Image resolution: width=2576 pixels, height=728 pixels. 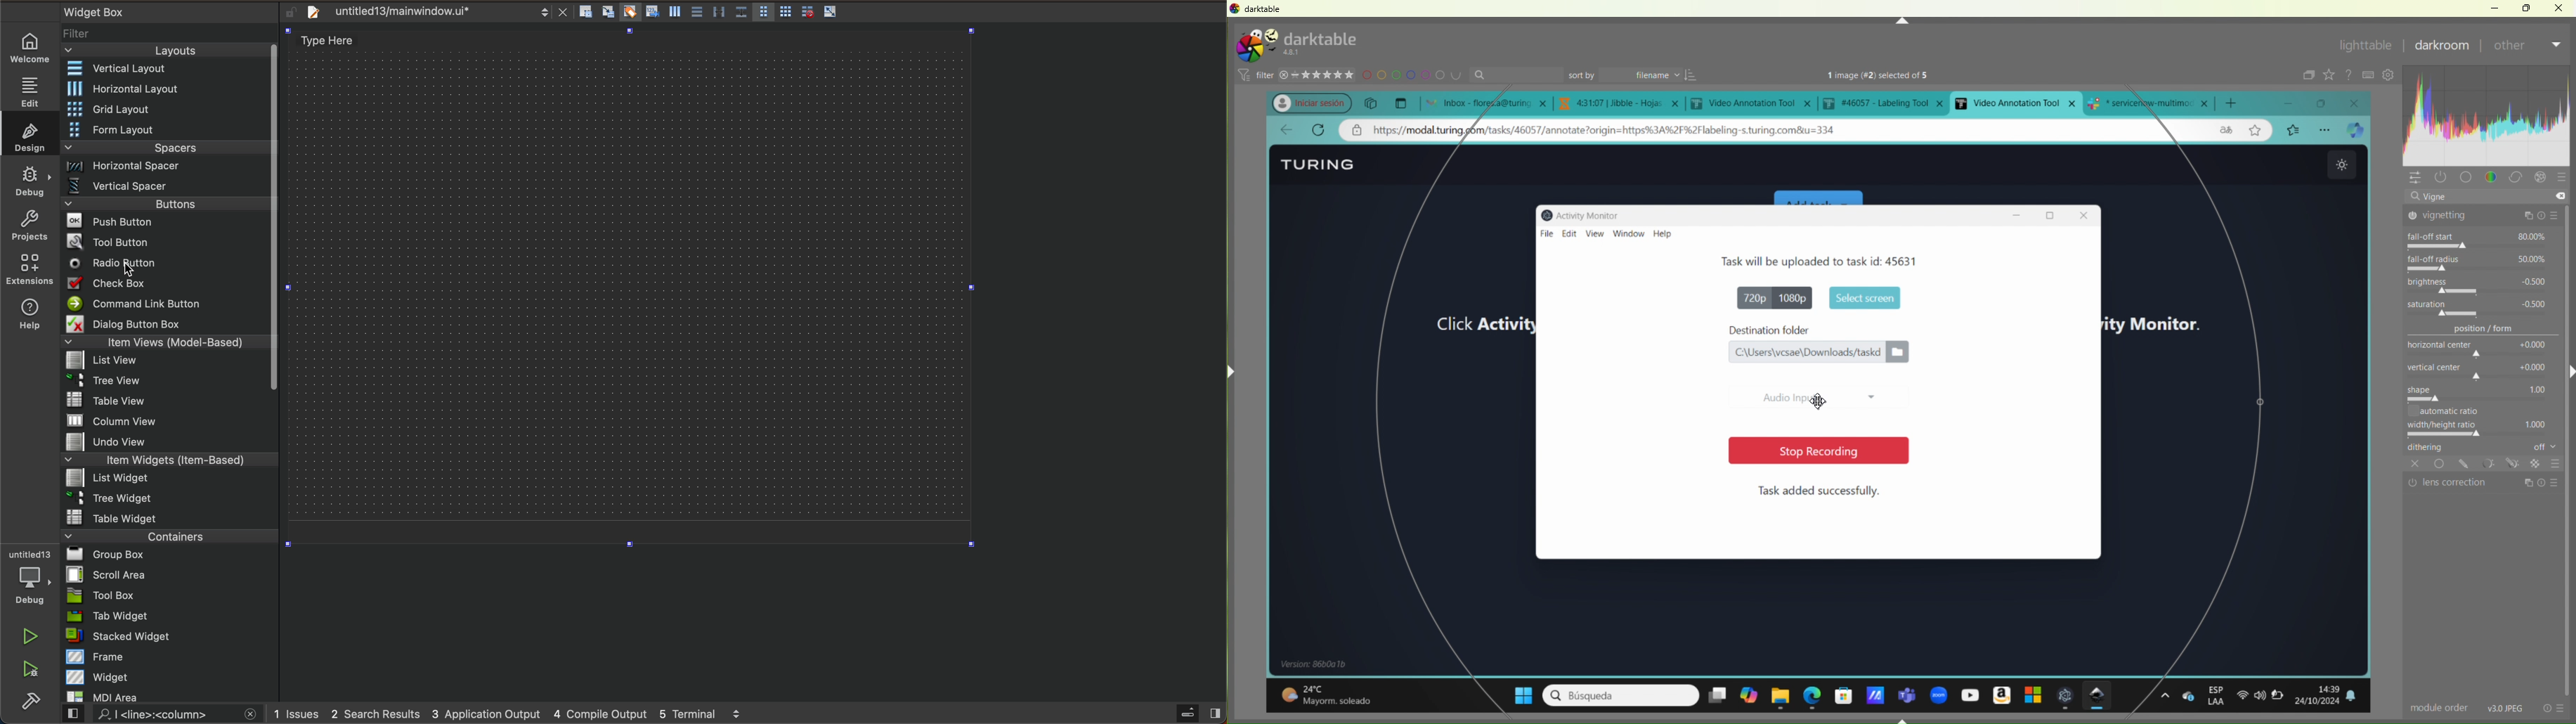 What do you see at coordinates (2320, 694) in the screenshot?
I see `date and time` at bounding box center [2320, 694].